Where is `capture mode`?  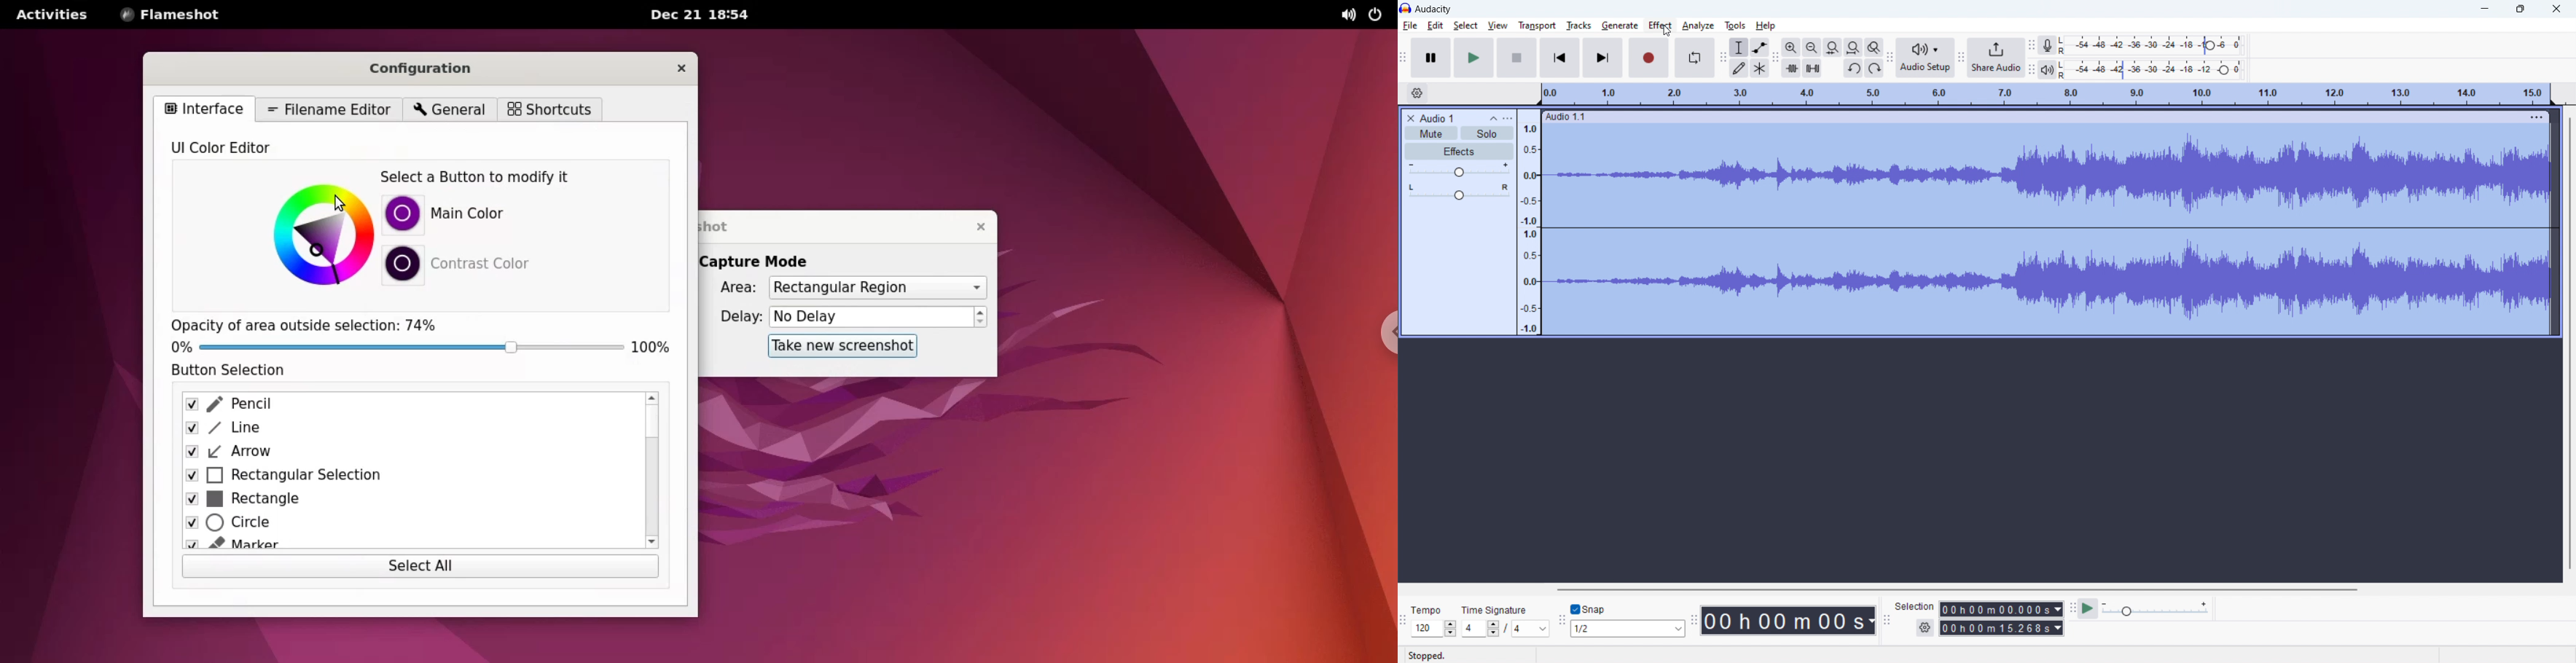
capture mode is located at coordinates (766, 260).